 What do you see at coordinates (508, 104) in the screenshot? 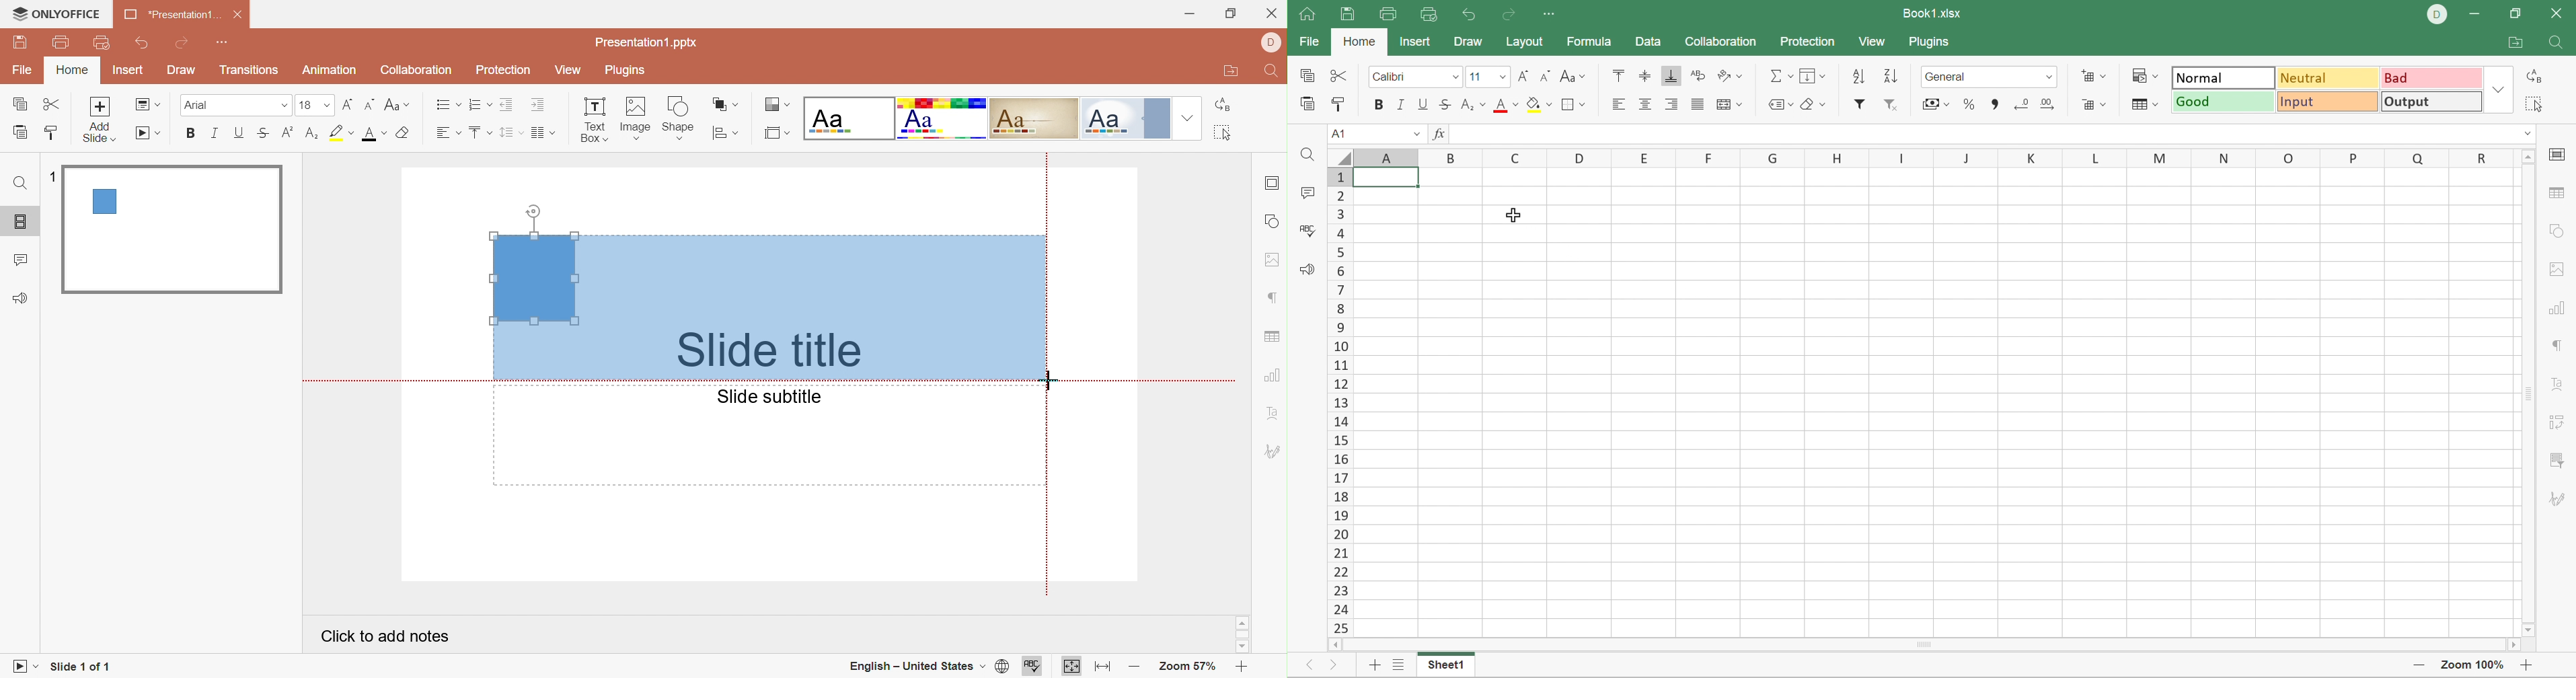
I see `Decrease indent` at bounding box center [508, 104].